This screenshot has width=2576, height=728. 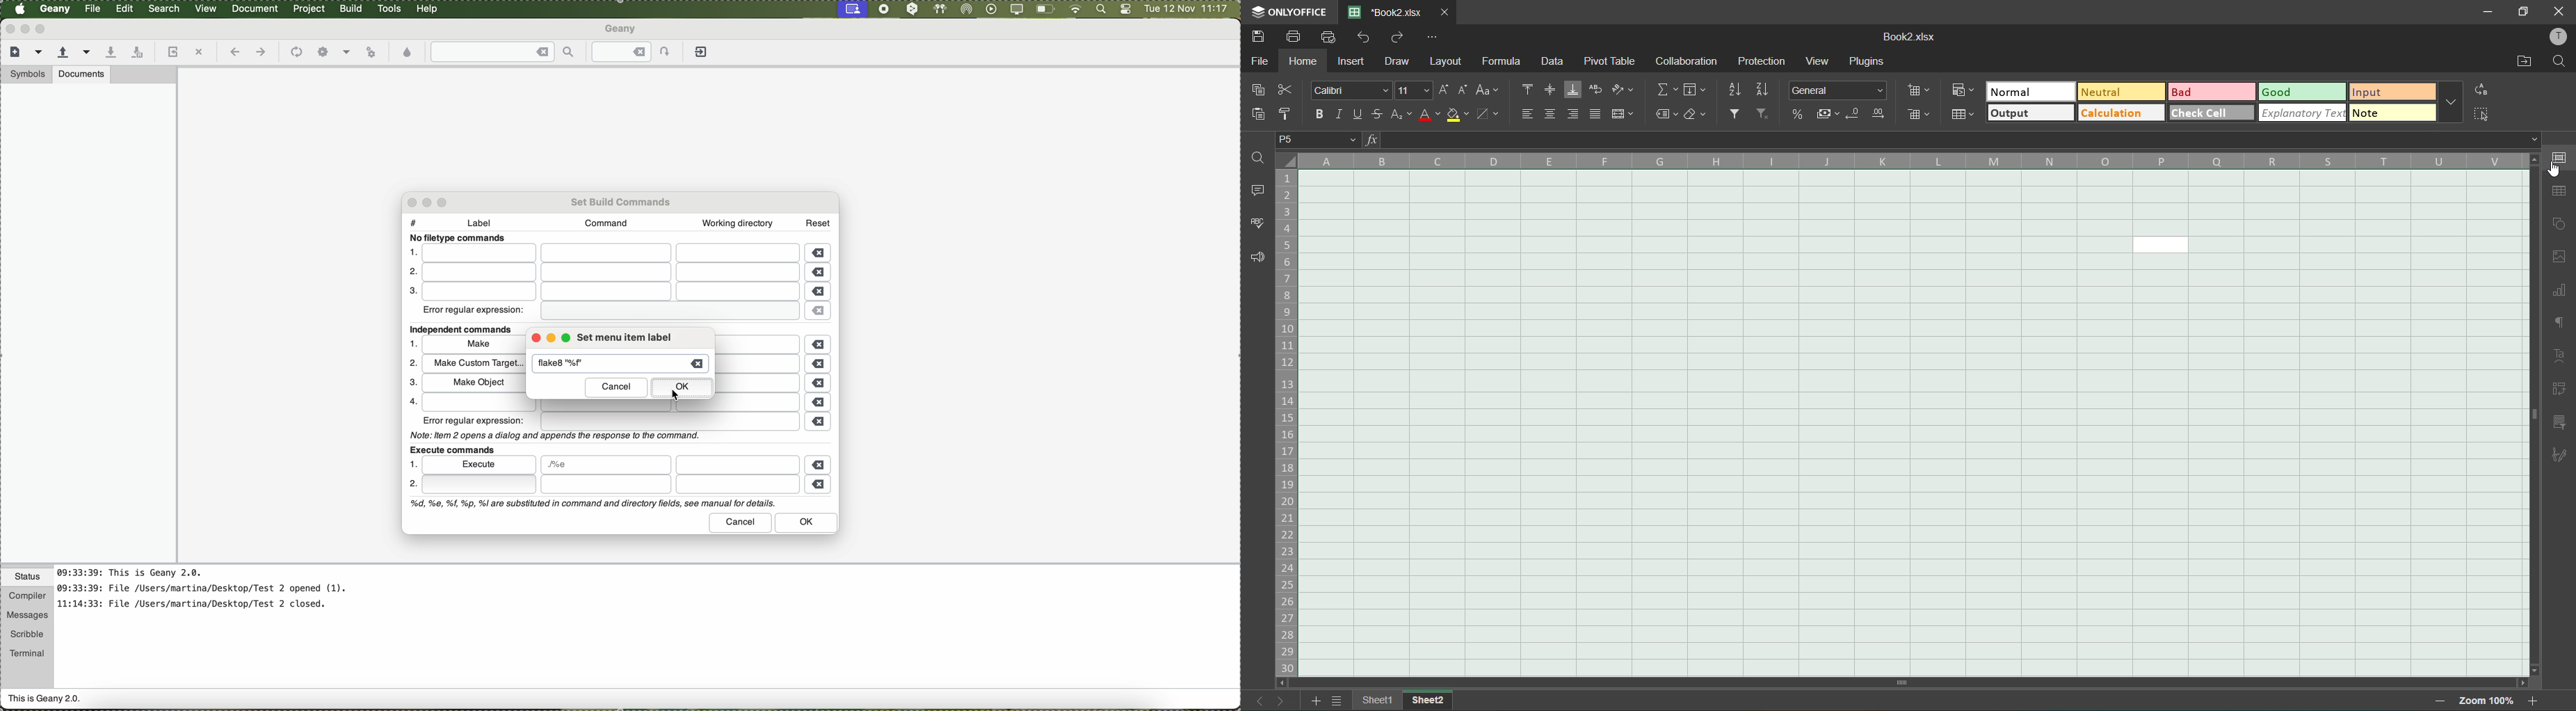 What do you see at coordinates (1387, 10) in the screenshot?
I see `*Book2.xlsx` at bounding box center [1387, 10].